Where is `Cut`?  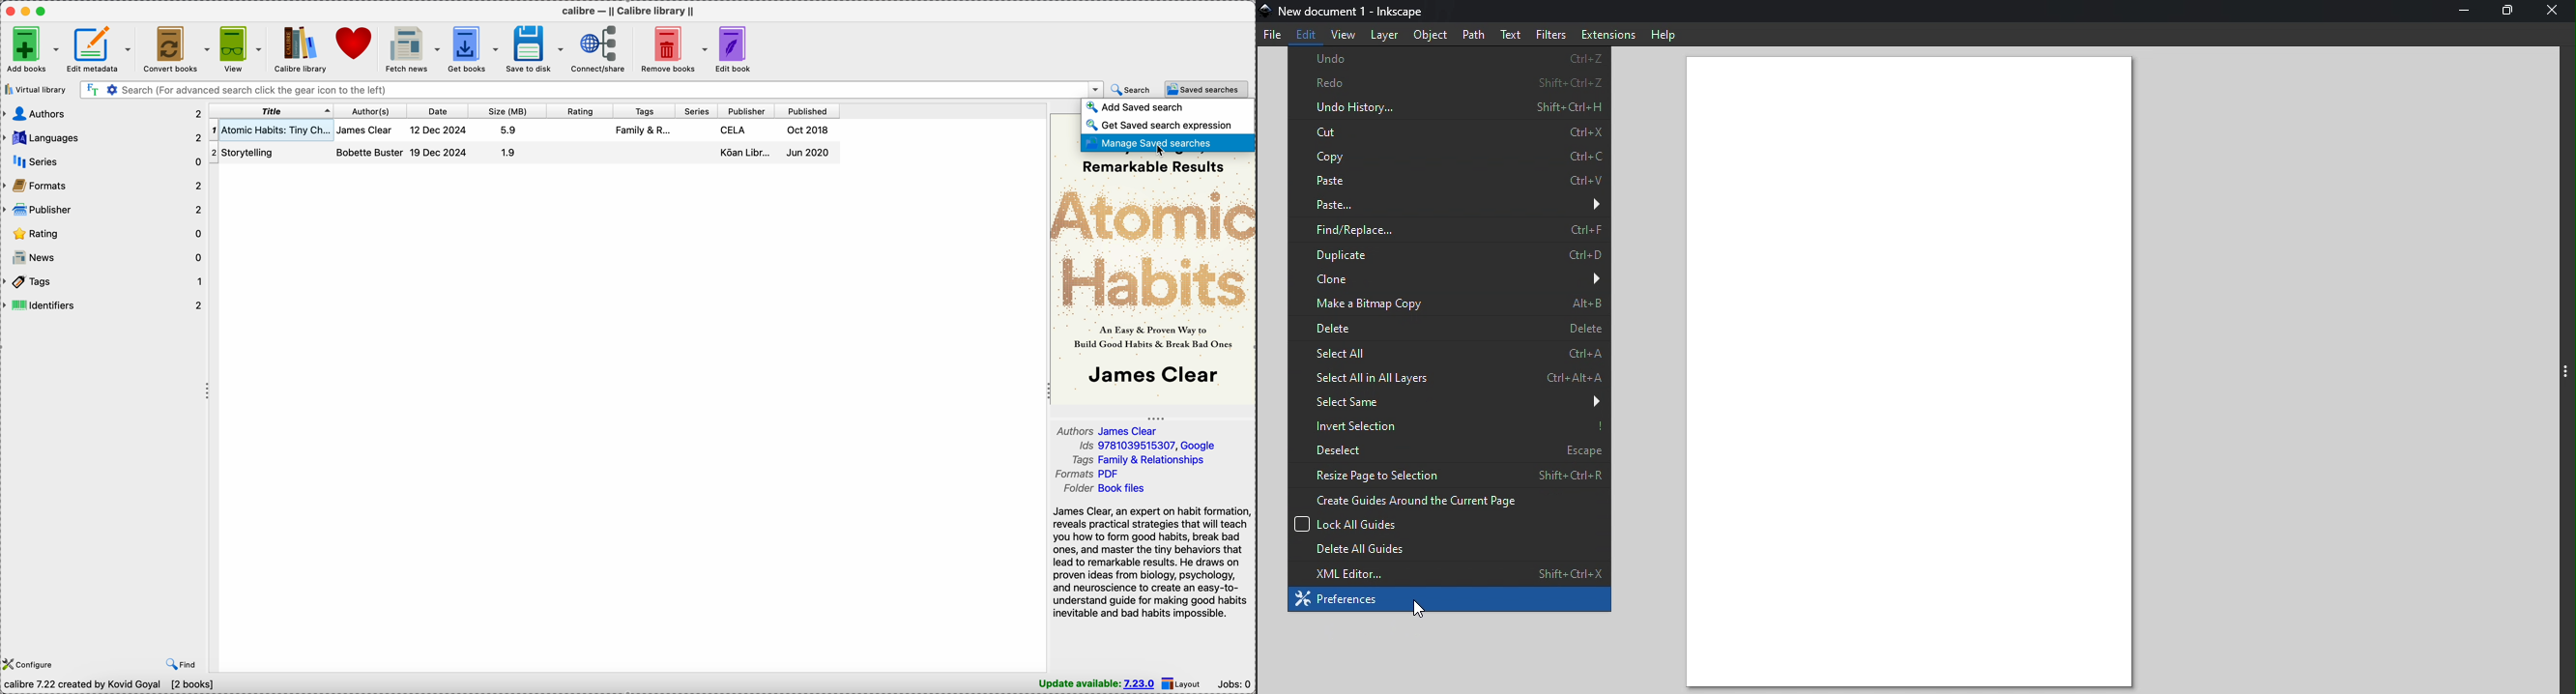
Cut is located at coordinates (1445, 132).